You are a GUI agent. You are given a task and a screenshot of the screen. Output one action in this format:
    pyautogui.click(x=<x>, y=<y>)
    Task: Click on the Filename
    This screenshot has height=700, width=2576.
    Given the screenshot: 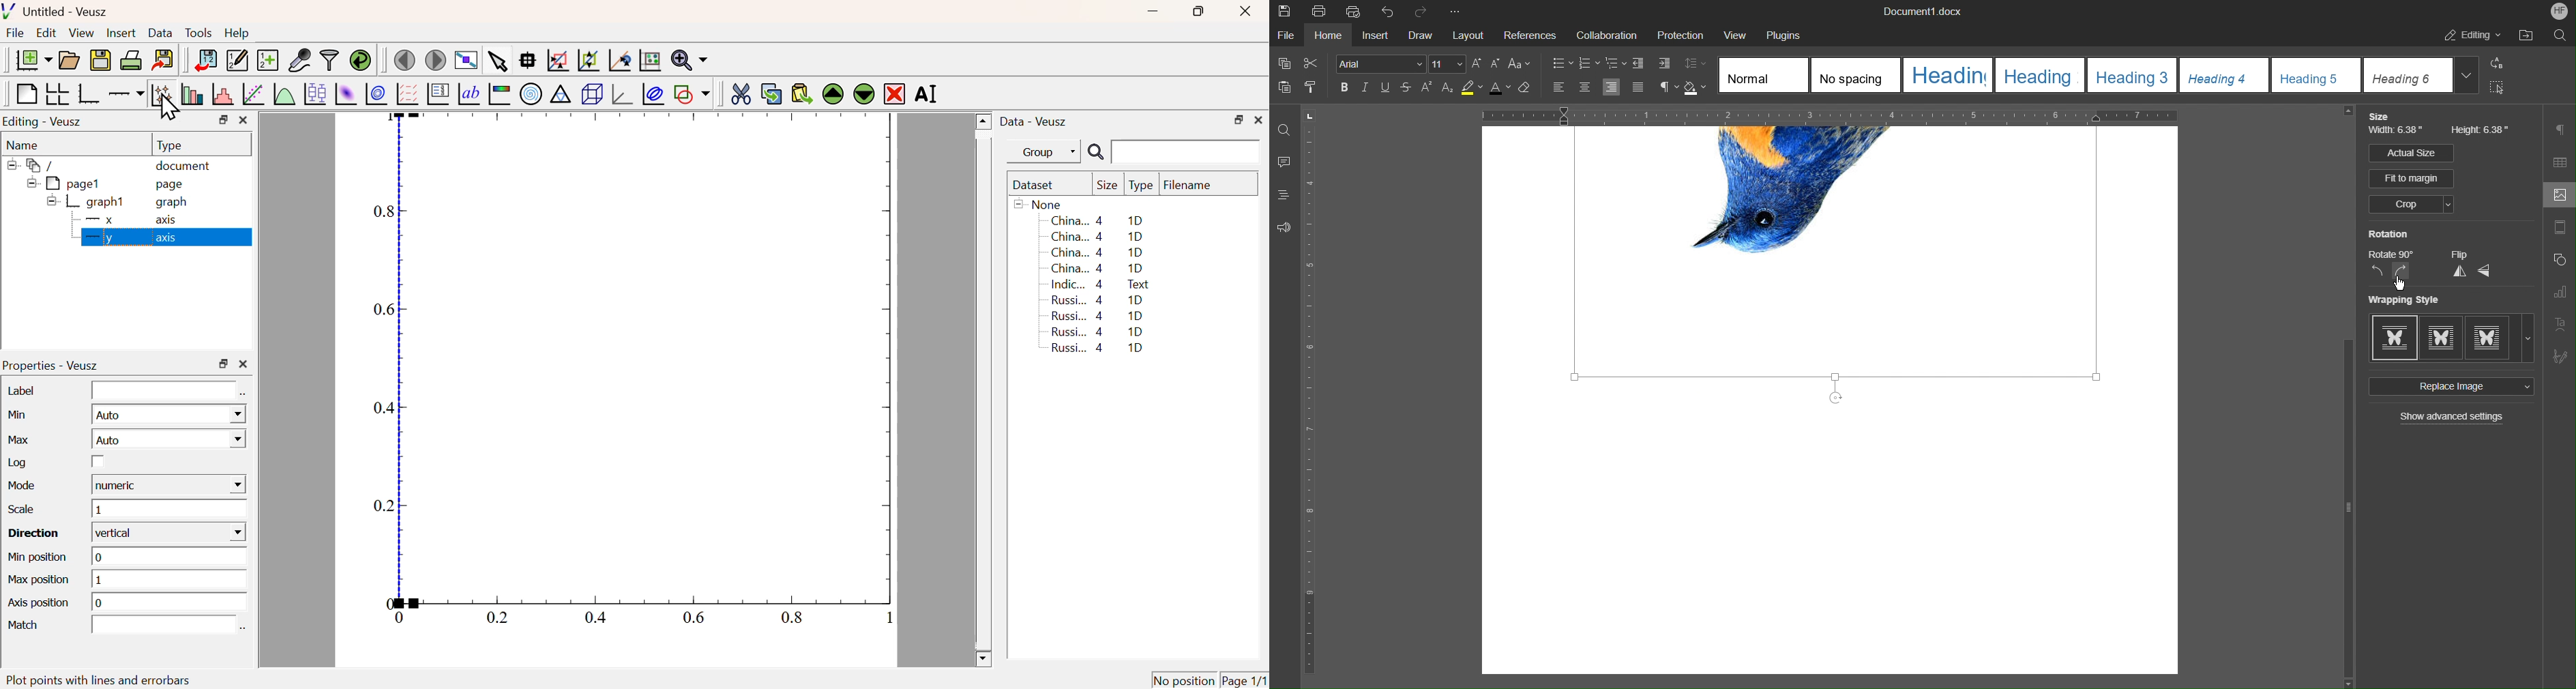 What is the action you would take?
    pyautogui.click(x=1194, y=186)
    